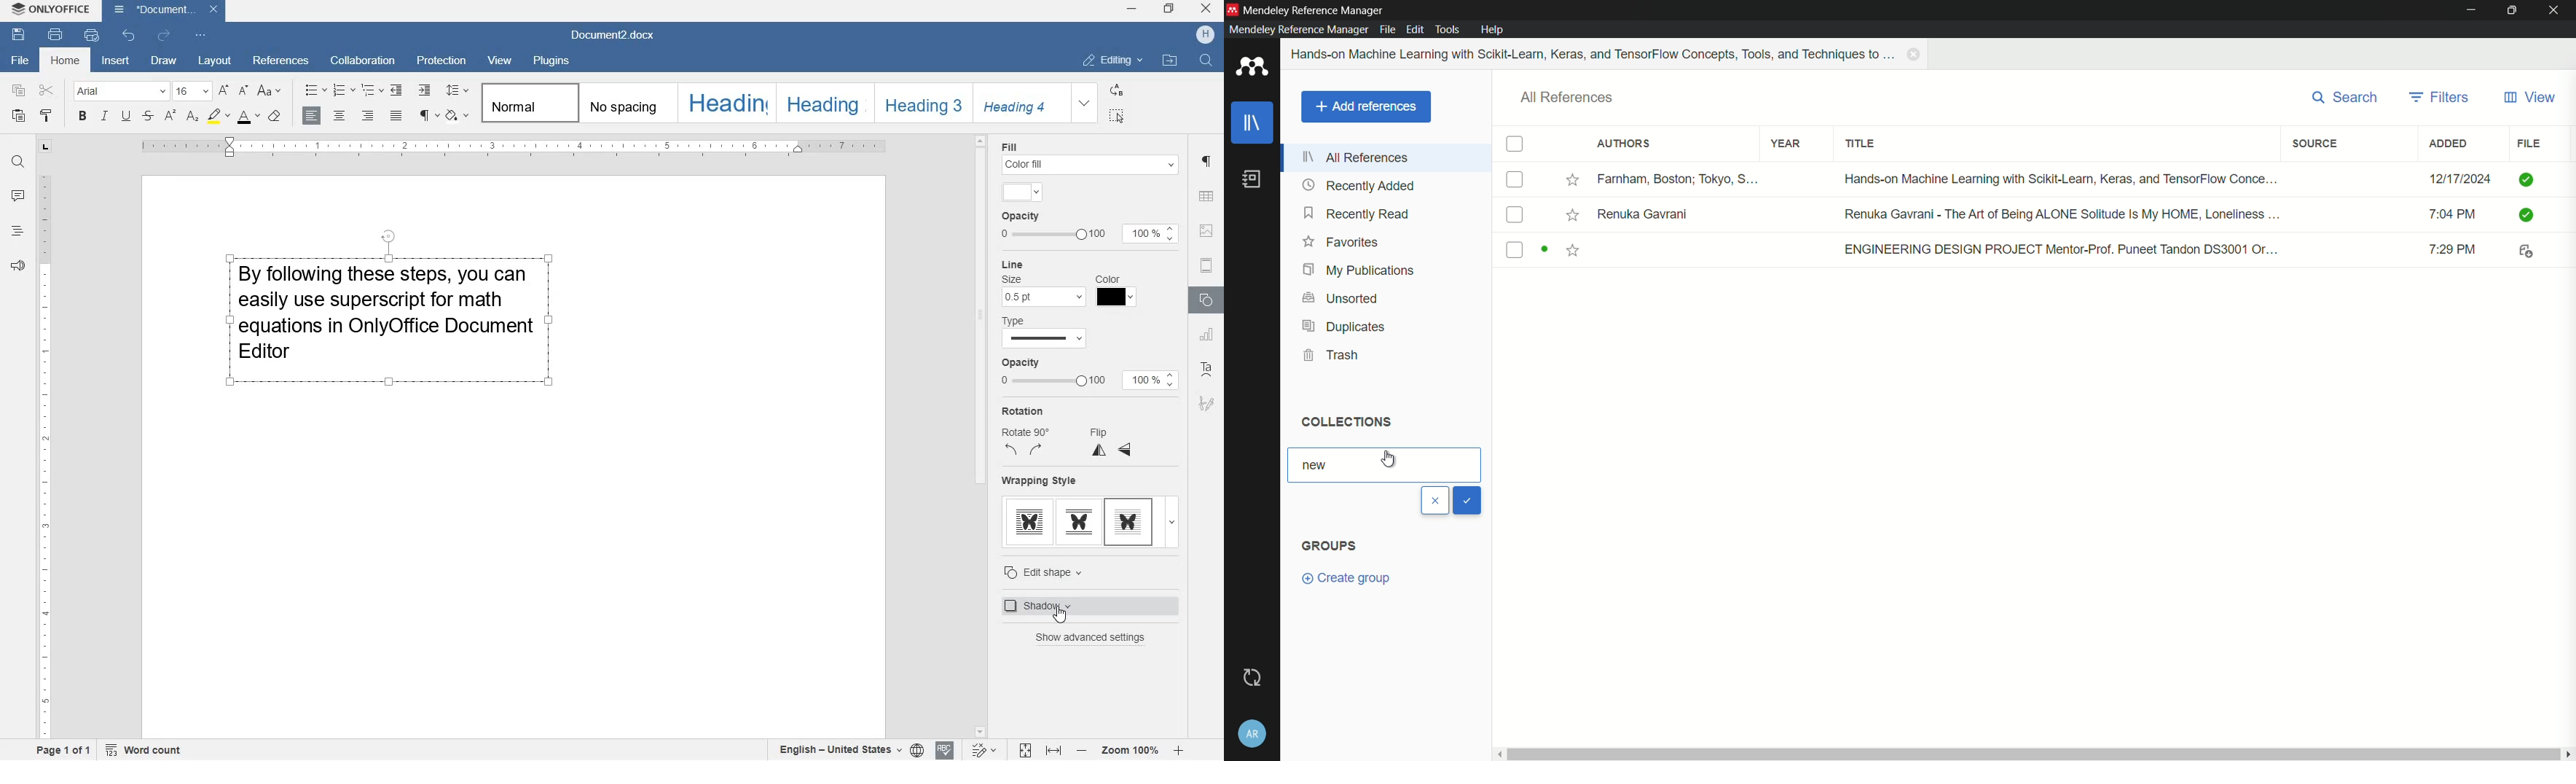  I want to click on page 1 of 1, so click(67, 752).